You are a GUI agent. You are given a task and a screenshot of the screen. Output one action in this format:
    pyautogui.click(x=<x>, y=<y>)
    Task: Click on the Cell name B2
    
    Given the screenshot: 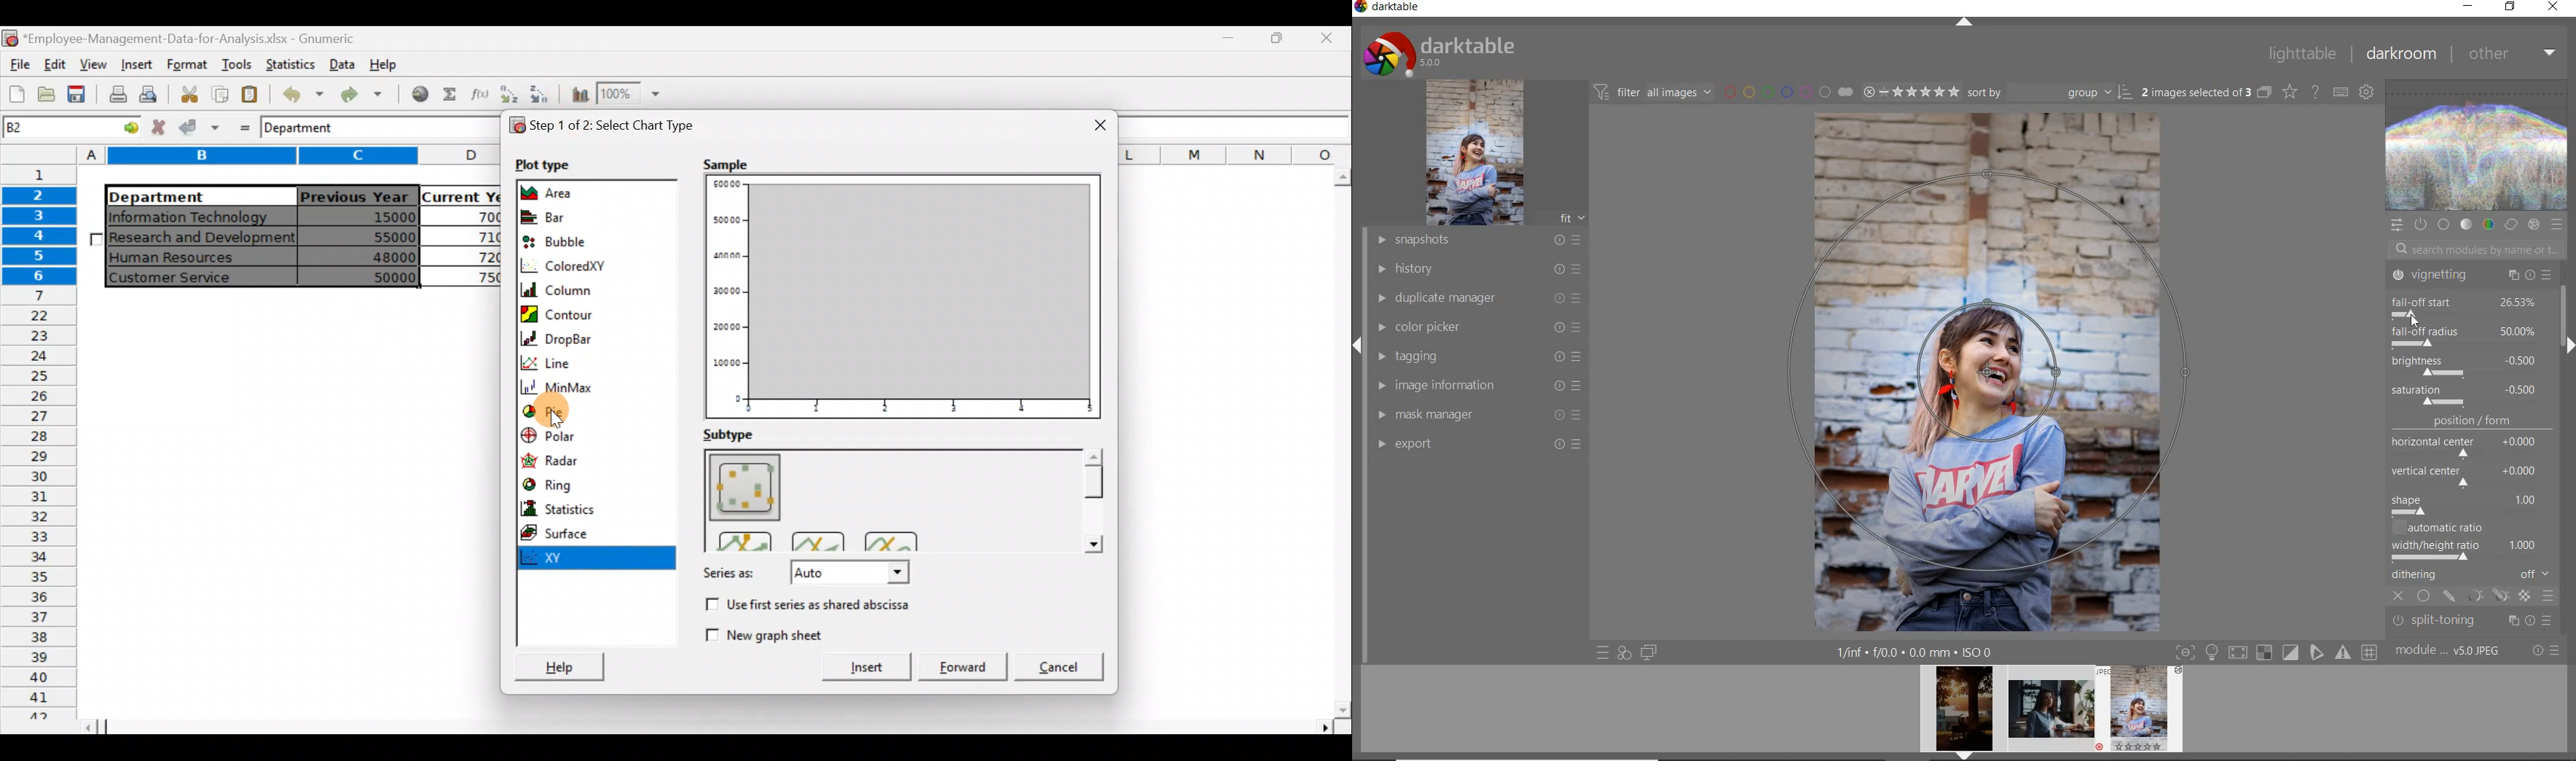 What is the action you would take?
    pyautogui.click(x=47, y=129)
    